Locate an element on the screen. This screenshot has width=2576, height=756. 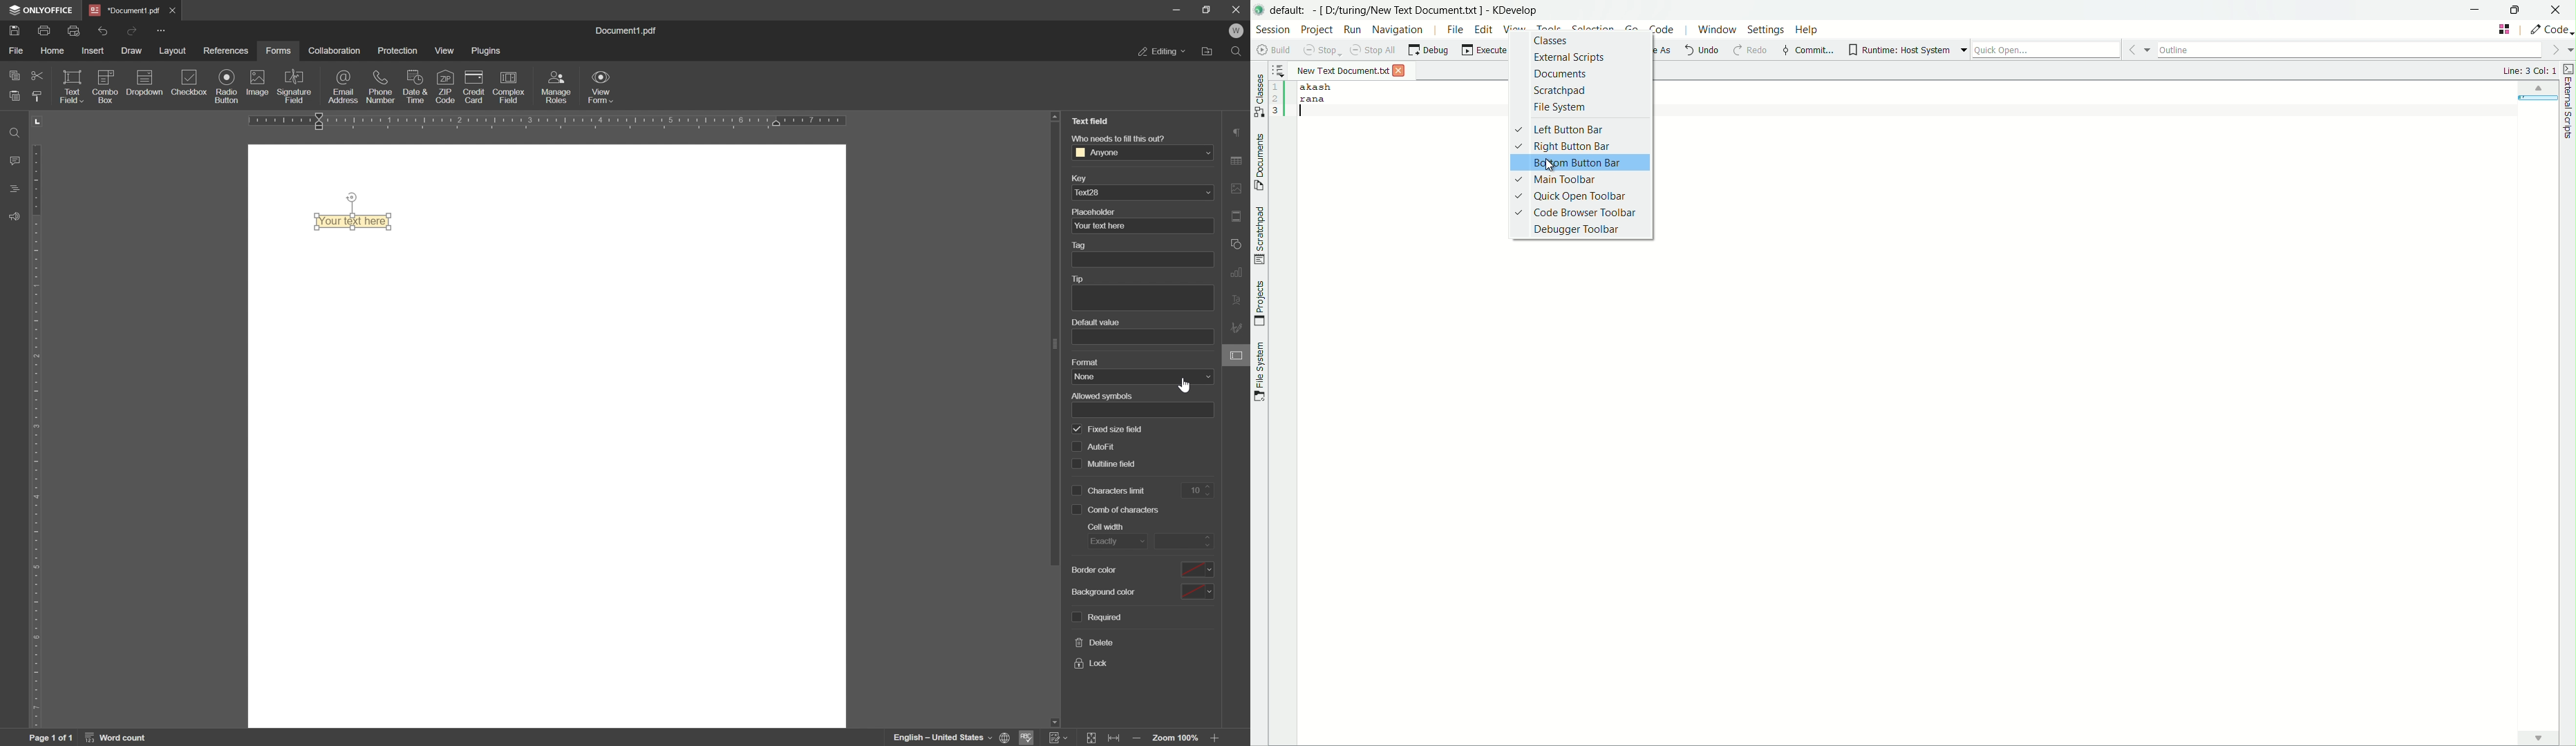
form settings is located at coordinates (1236, 354).